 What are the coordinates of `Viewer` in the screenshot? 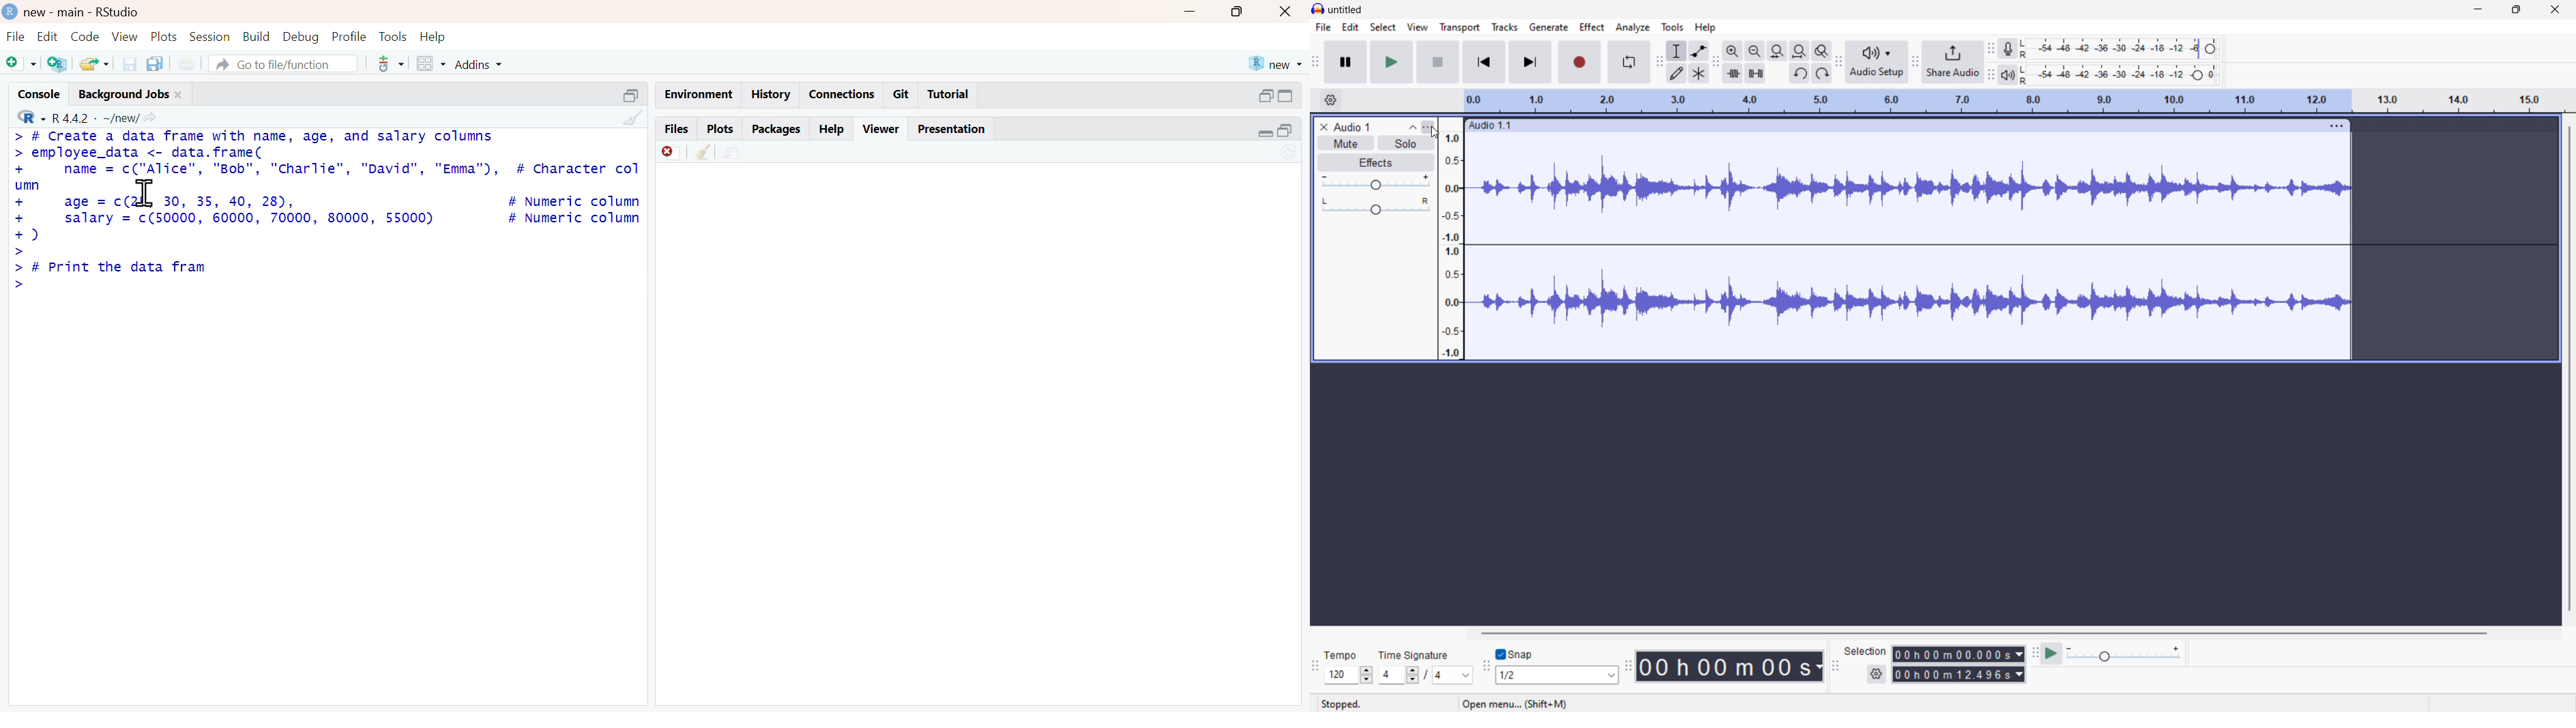 It's located at (881, 128).